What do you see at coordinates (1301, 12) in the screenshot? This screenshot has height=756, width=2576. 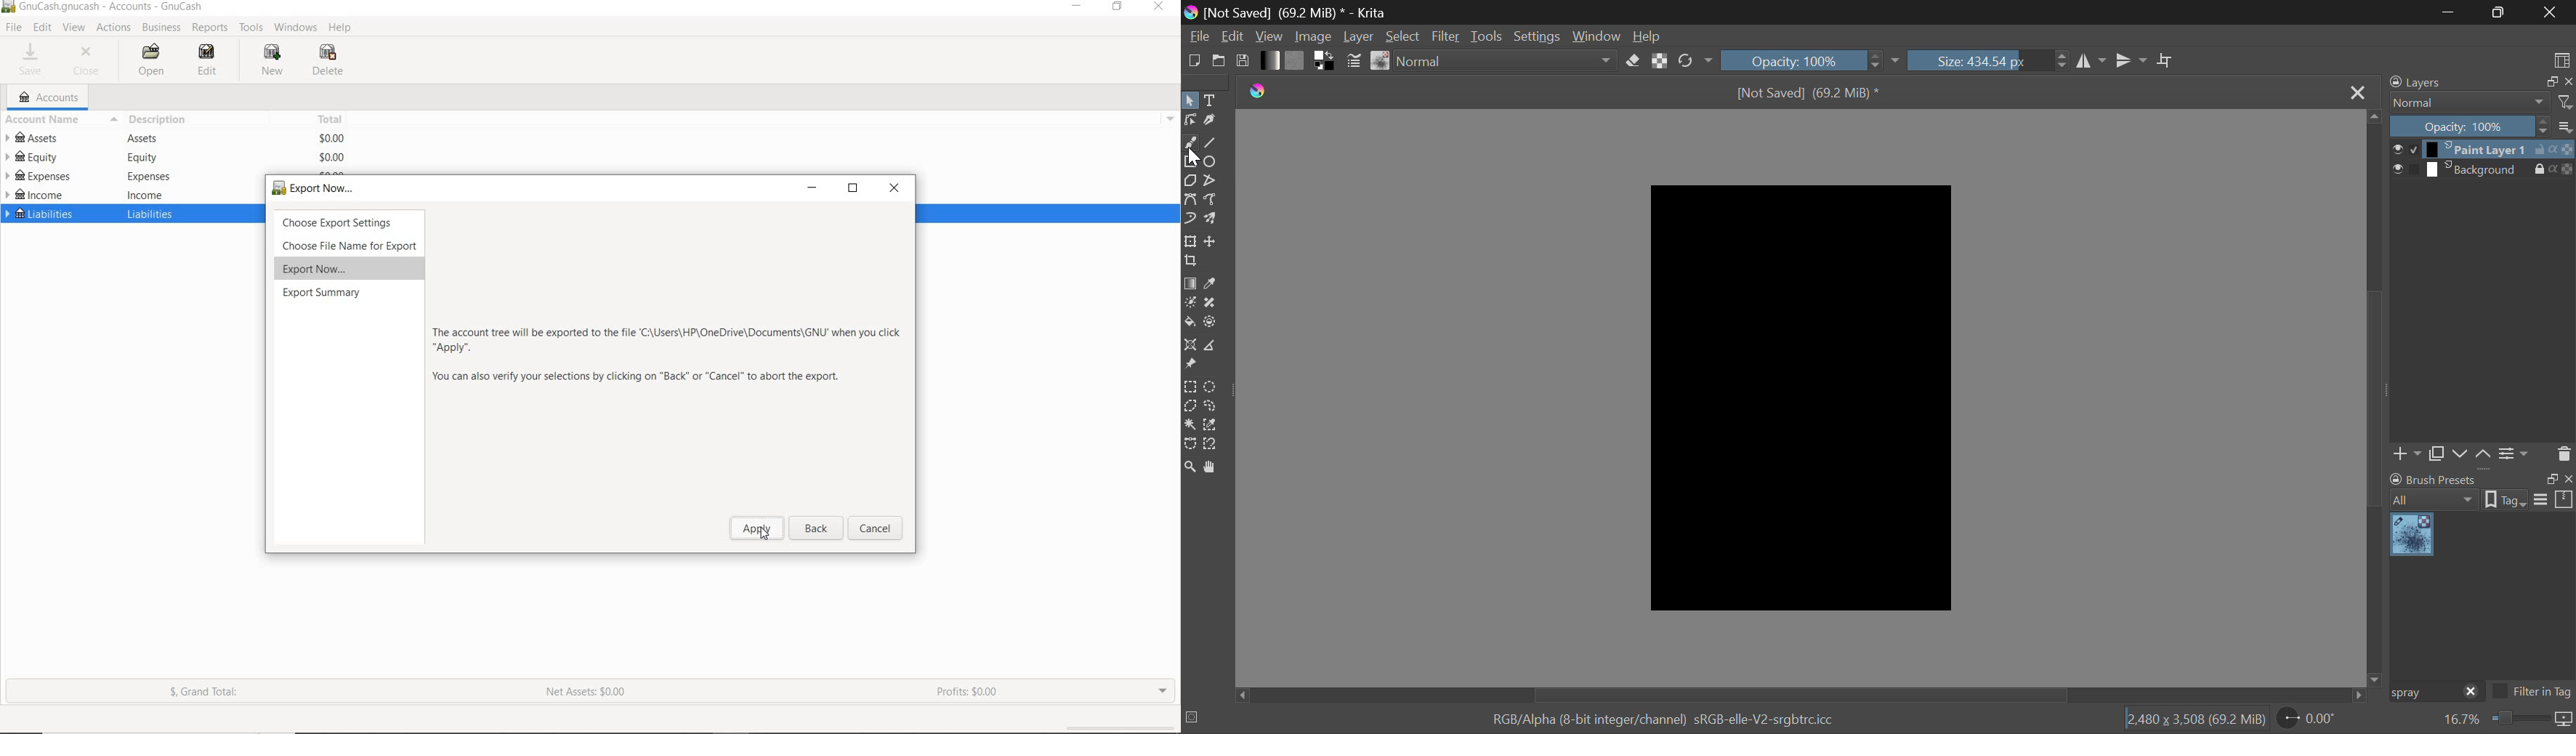 I see `[Not Saved] (69.2 MiB) * - Krita` at bounding box center [1301, 12].